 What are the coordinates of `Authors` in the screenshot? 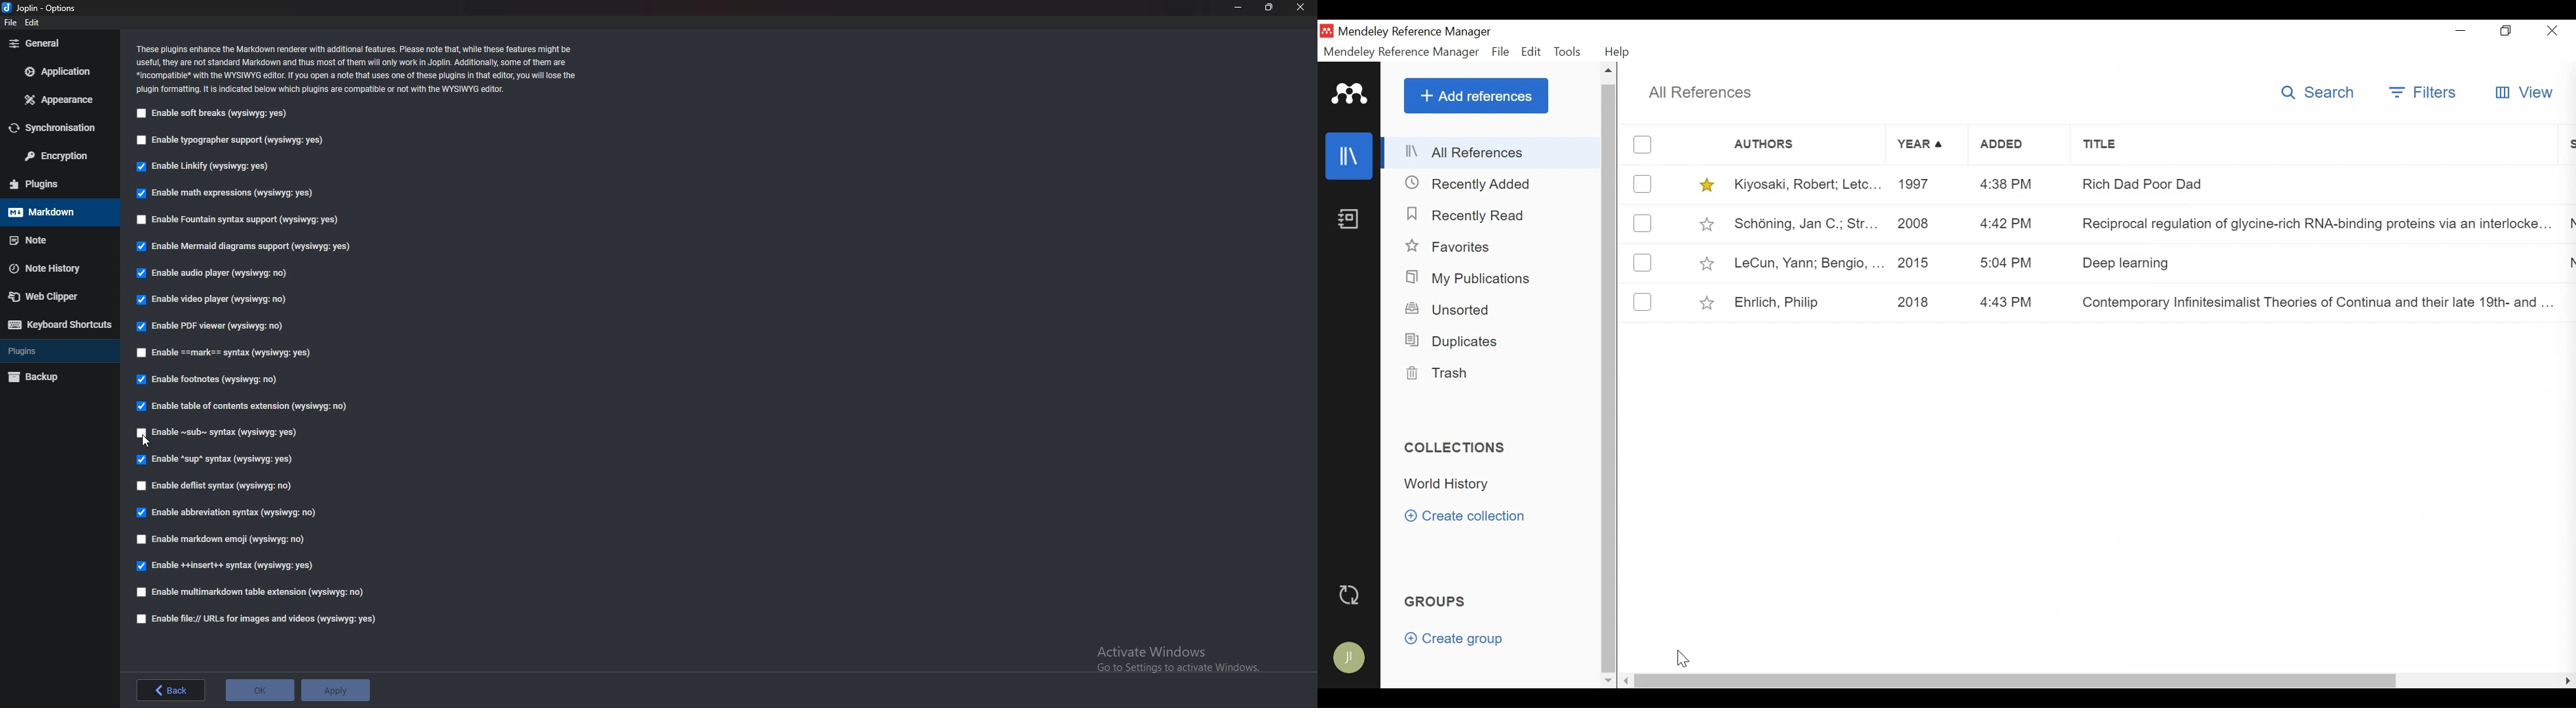 It's located at (1780, 146).